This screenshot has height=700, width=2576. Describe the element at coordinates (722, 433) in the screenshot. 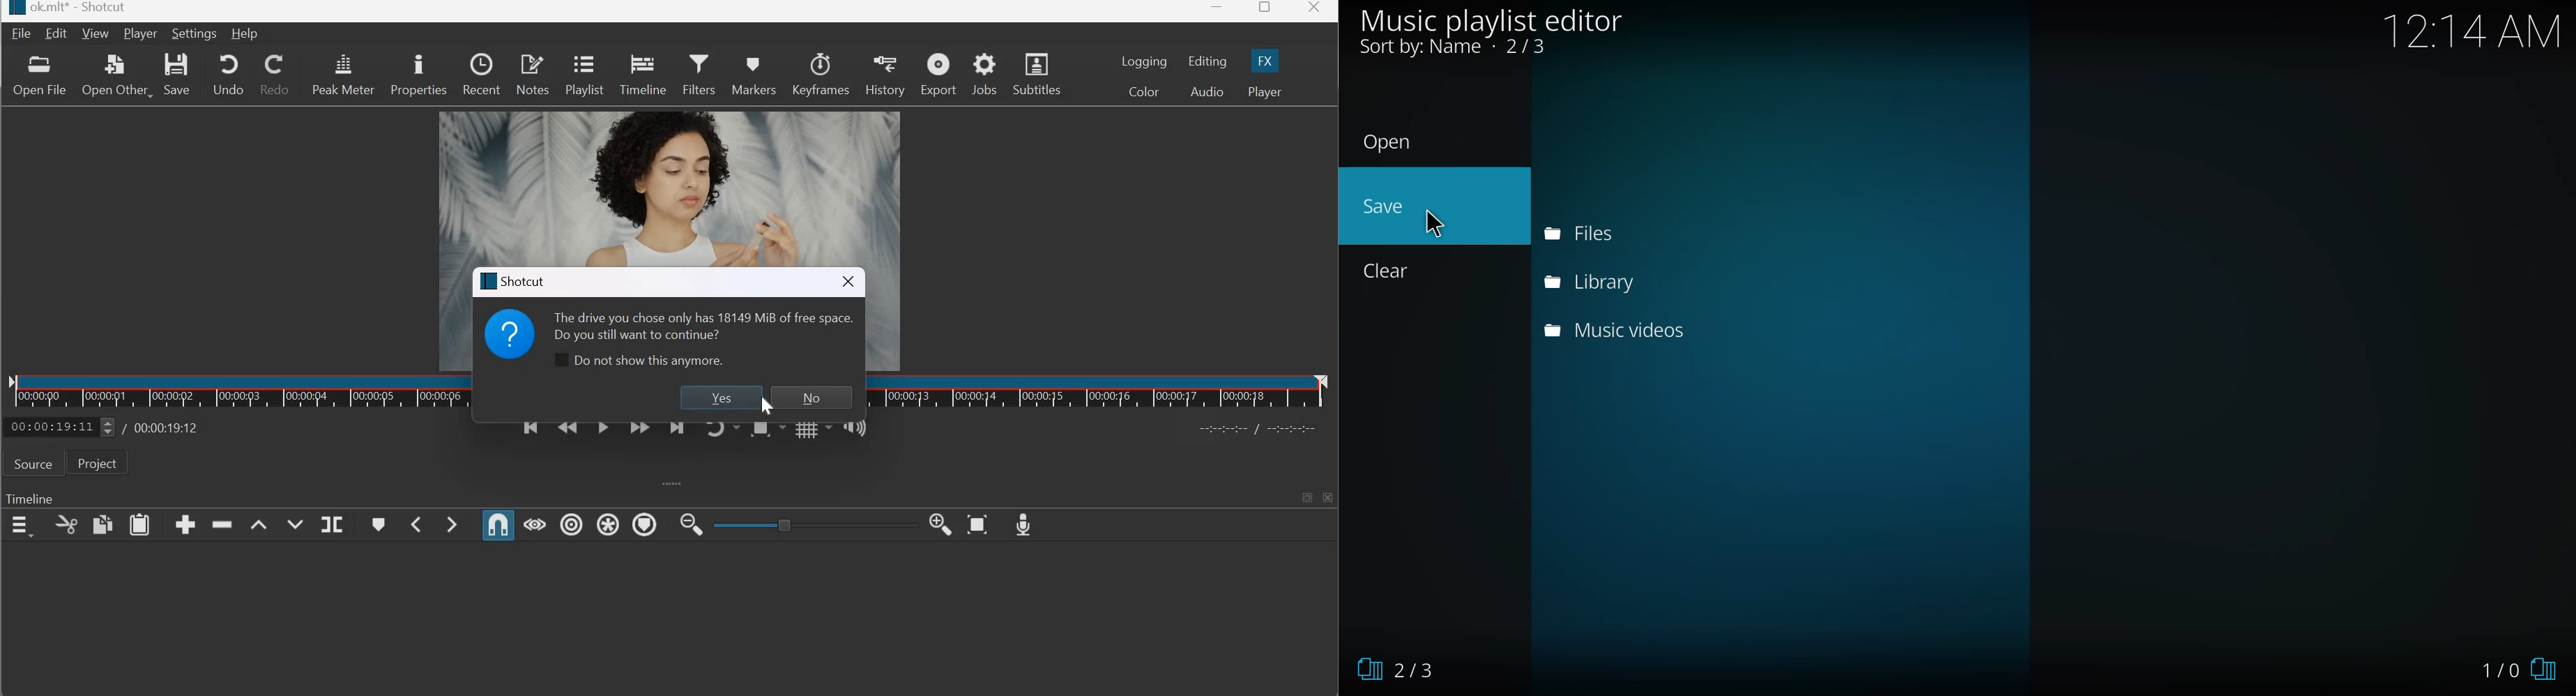

I see `Toggle player looping` at that location.